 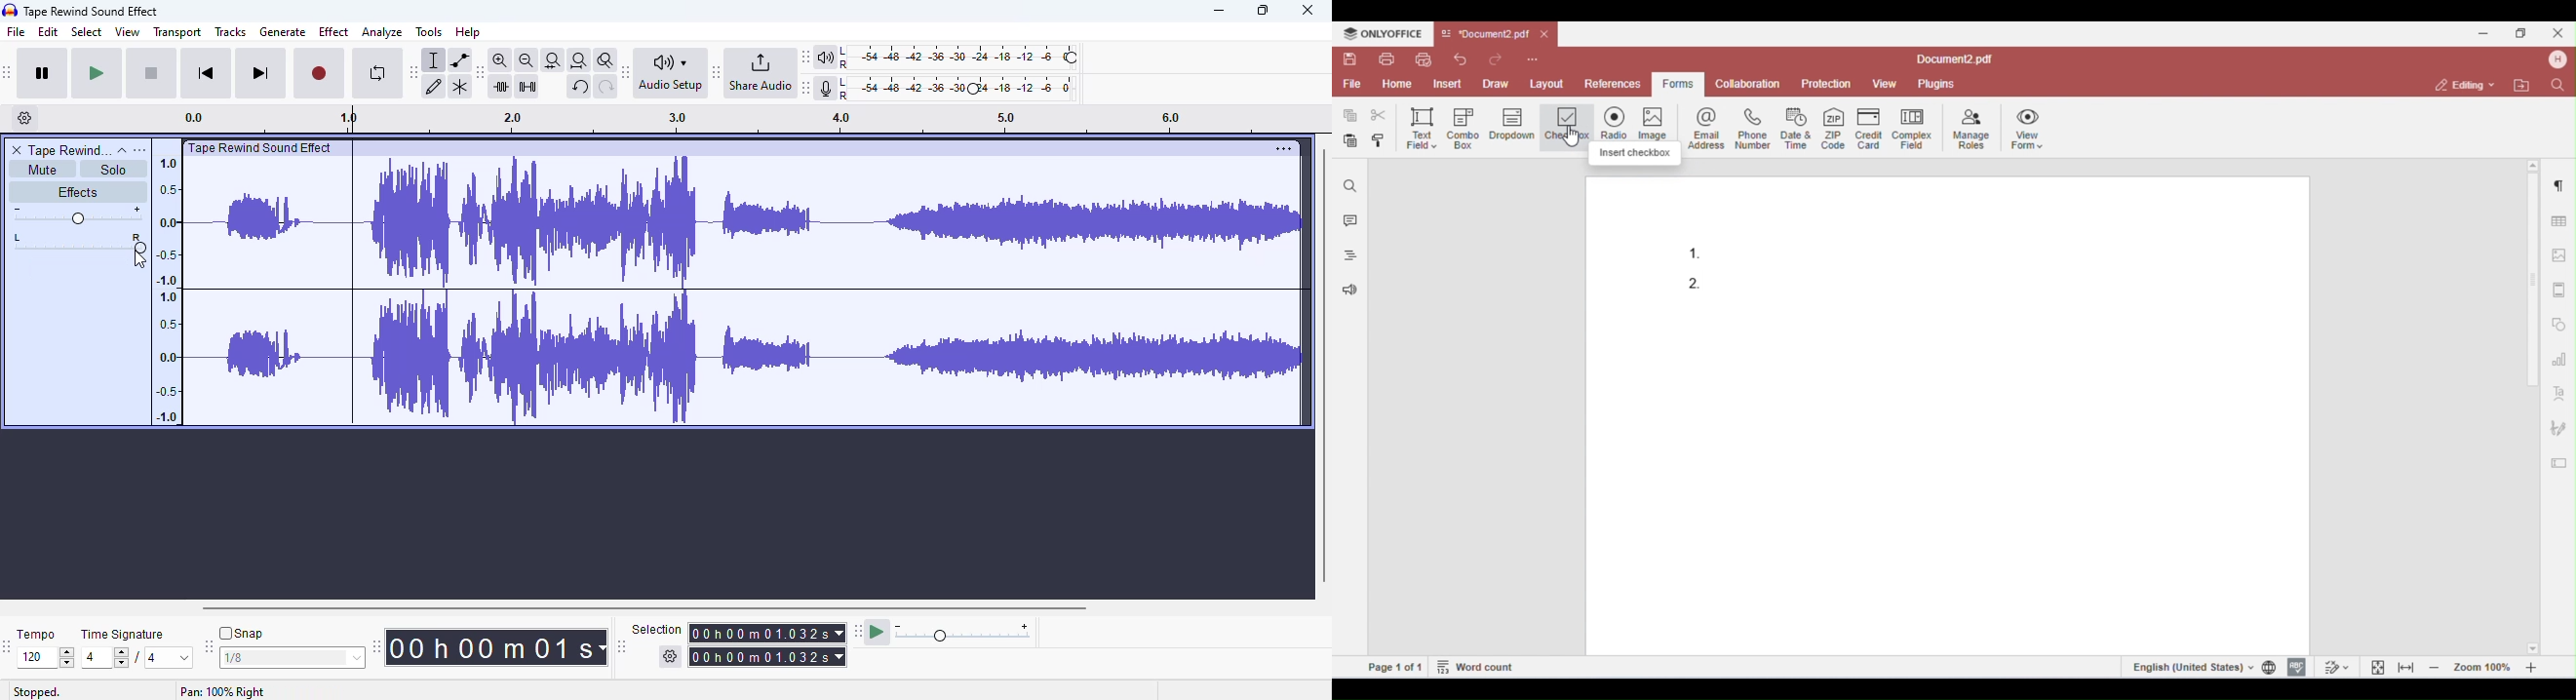 I want to click on 1/8, so click(x=291, y=658).